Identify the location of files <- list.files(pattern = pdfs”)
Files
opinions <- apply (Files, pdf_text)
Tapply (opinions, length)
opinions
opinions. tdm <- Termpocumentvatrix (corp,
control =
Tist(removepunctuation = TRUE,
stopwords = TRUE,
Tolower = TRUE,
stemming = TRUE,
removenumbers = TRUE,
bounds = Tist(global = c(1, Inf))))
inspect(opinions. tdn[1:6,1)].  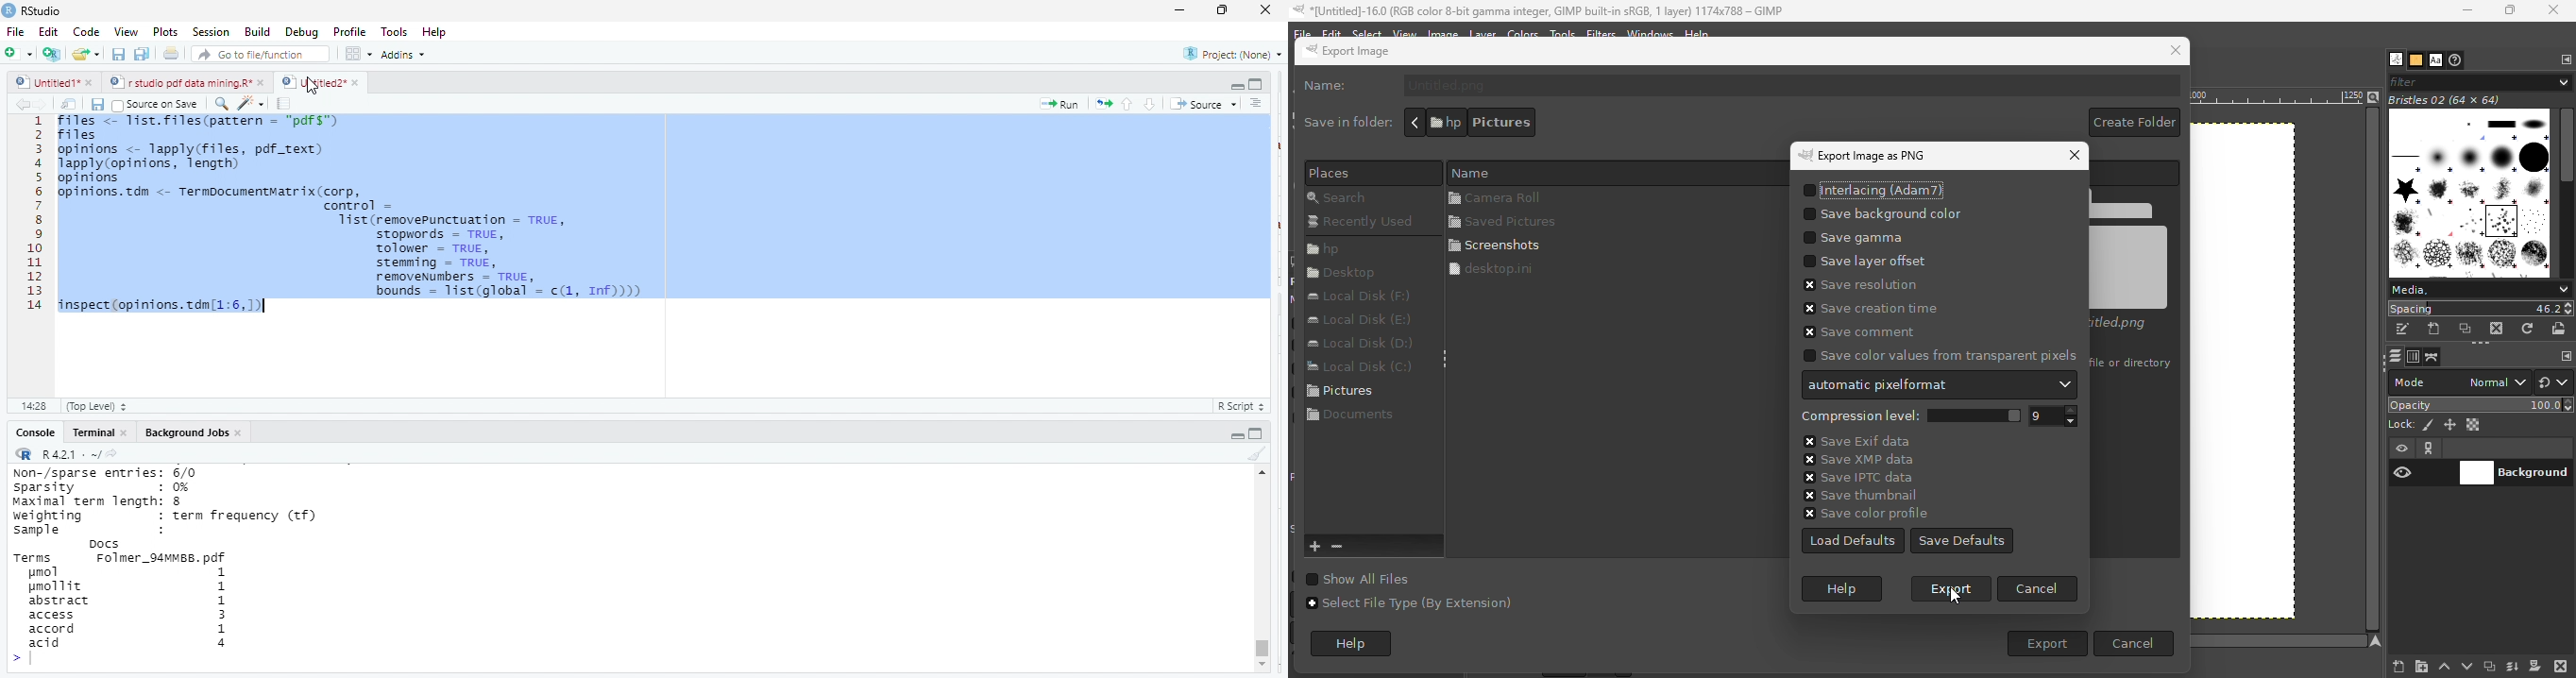
(662, 214).